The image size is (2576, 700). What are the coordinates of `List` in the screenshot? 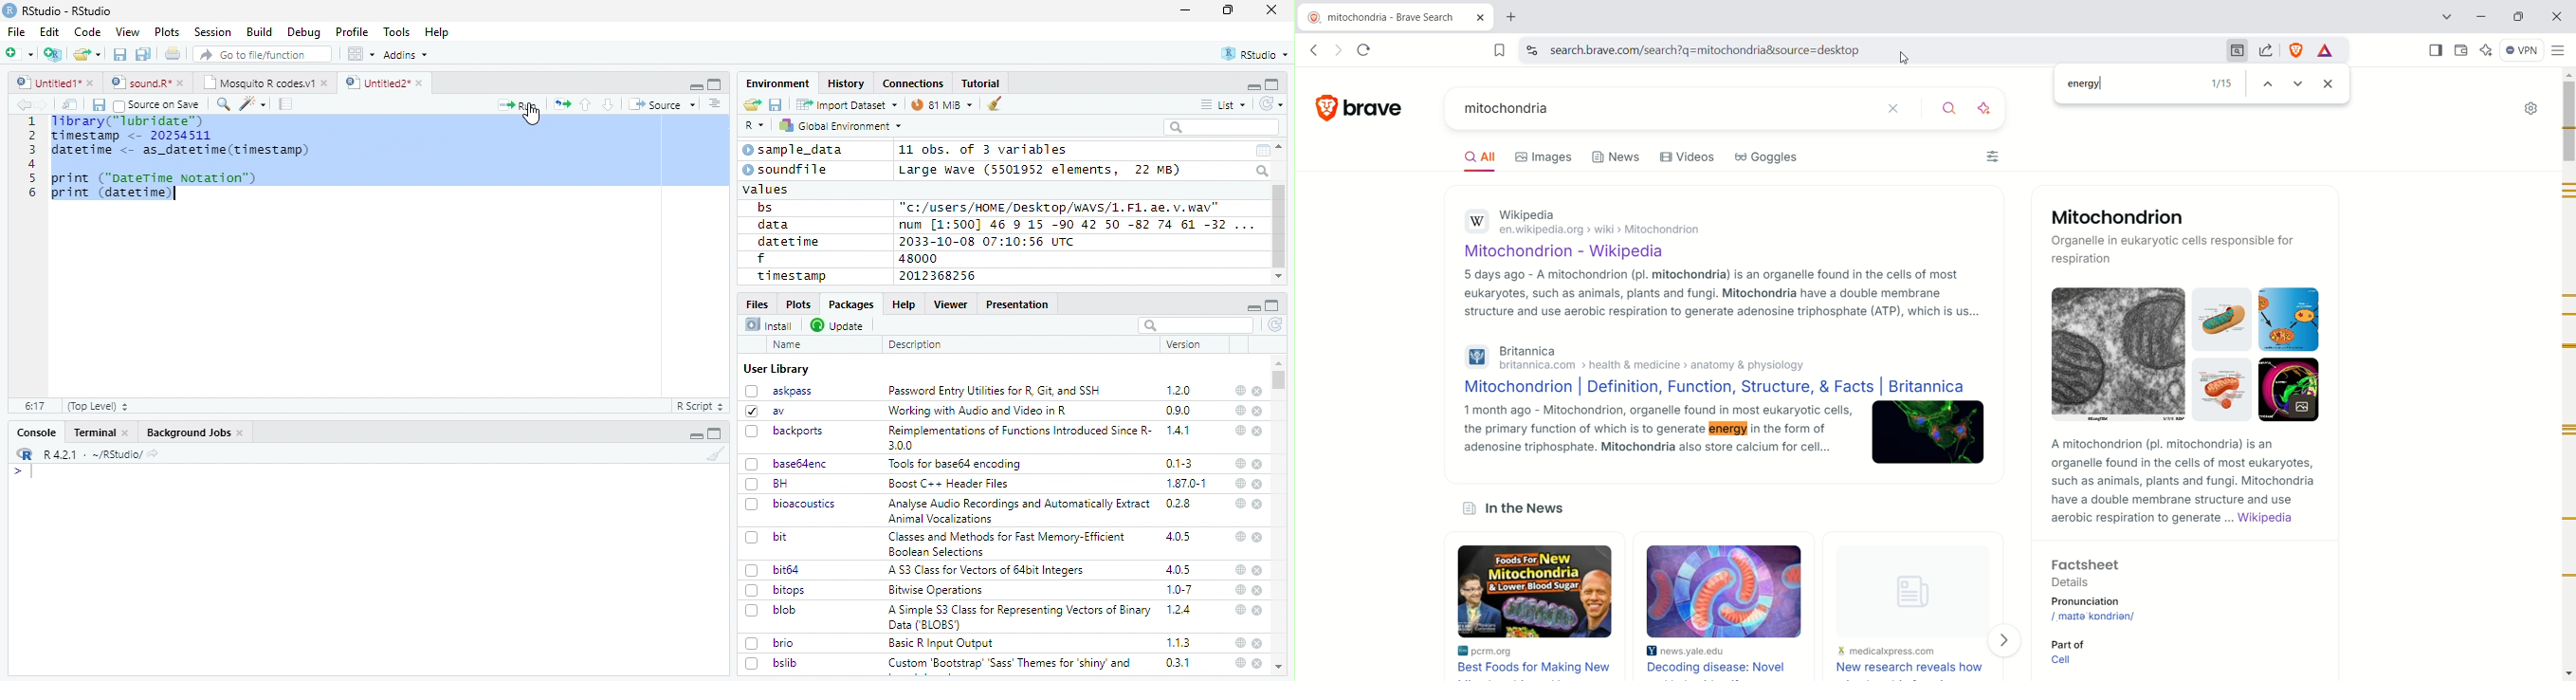 It's located at (1224, 105).